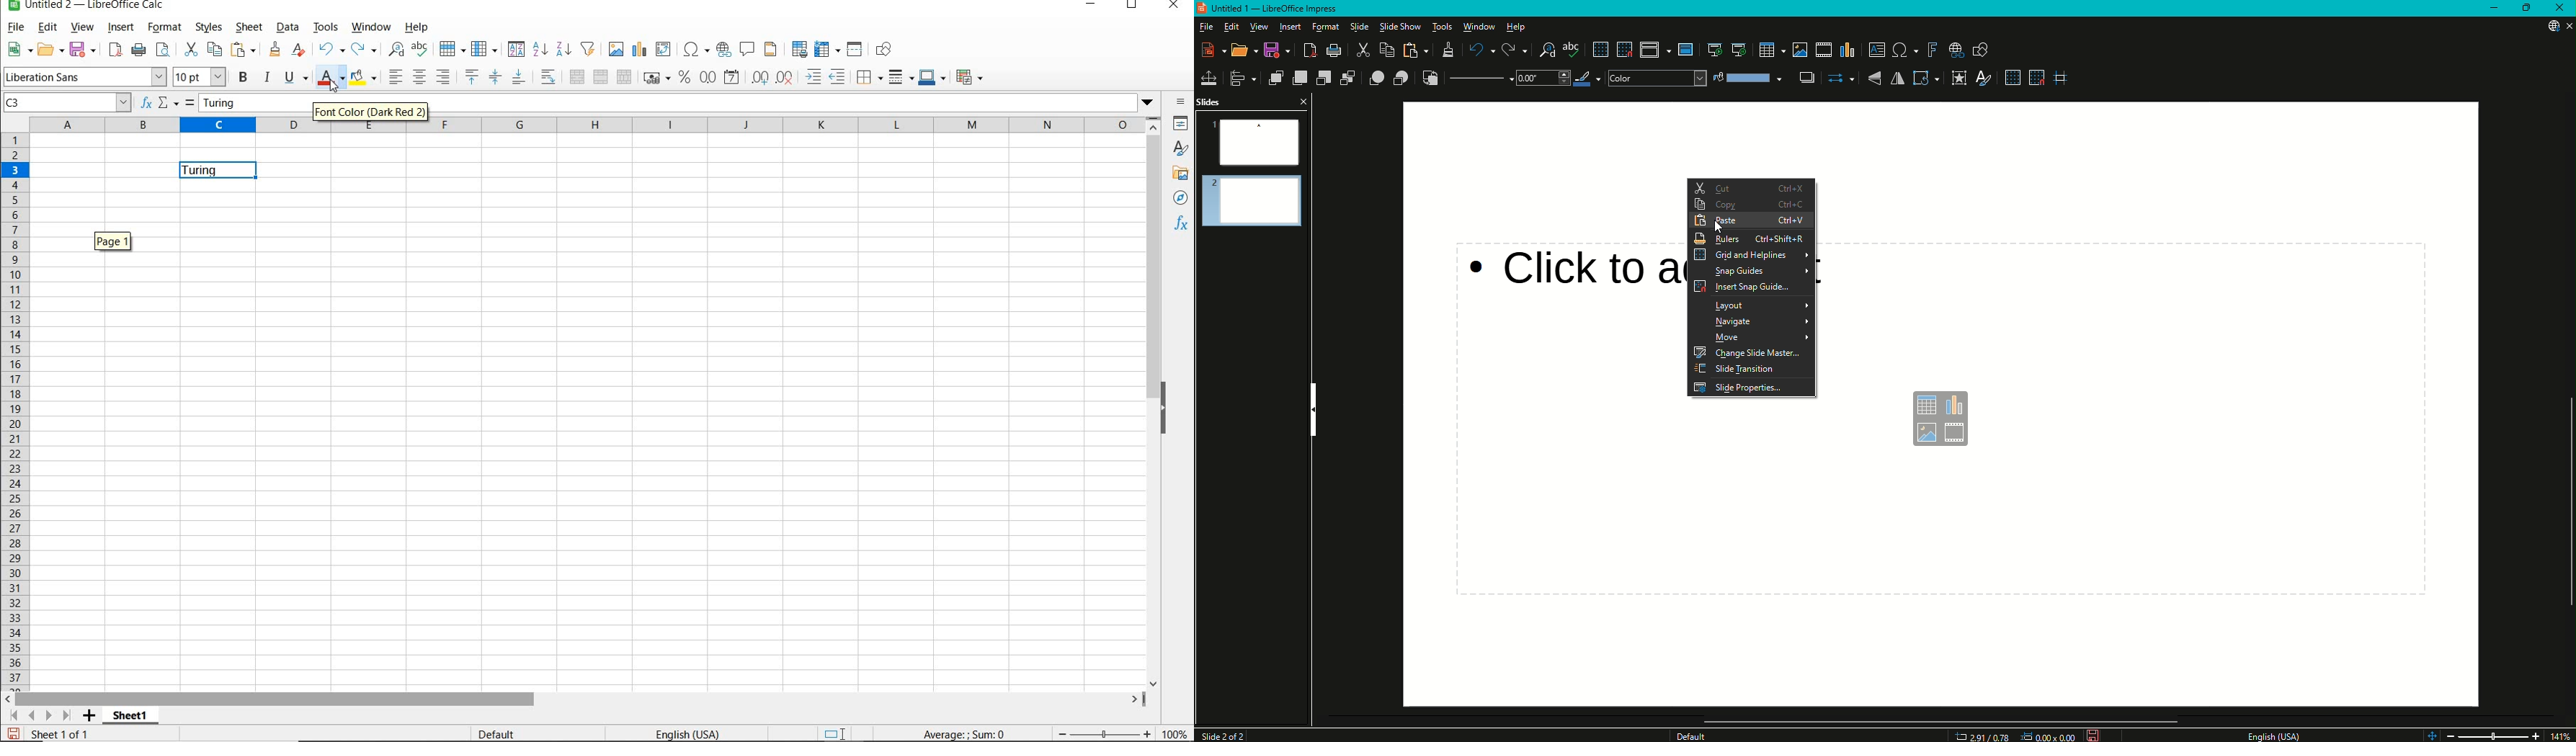 The height and width of the screenshot is (756, 2576). Describe the element at coordinates (1900, 78) in the screenshot. I see `Horizontally` at that location.